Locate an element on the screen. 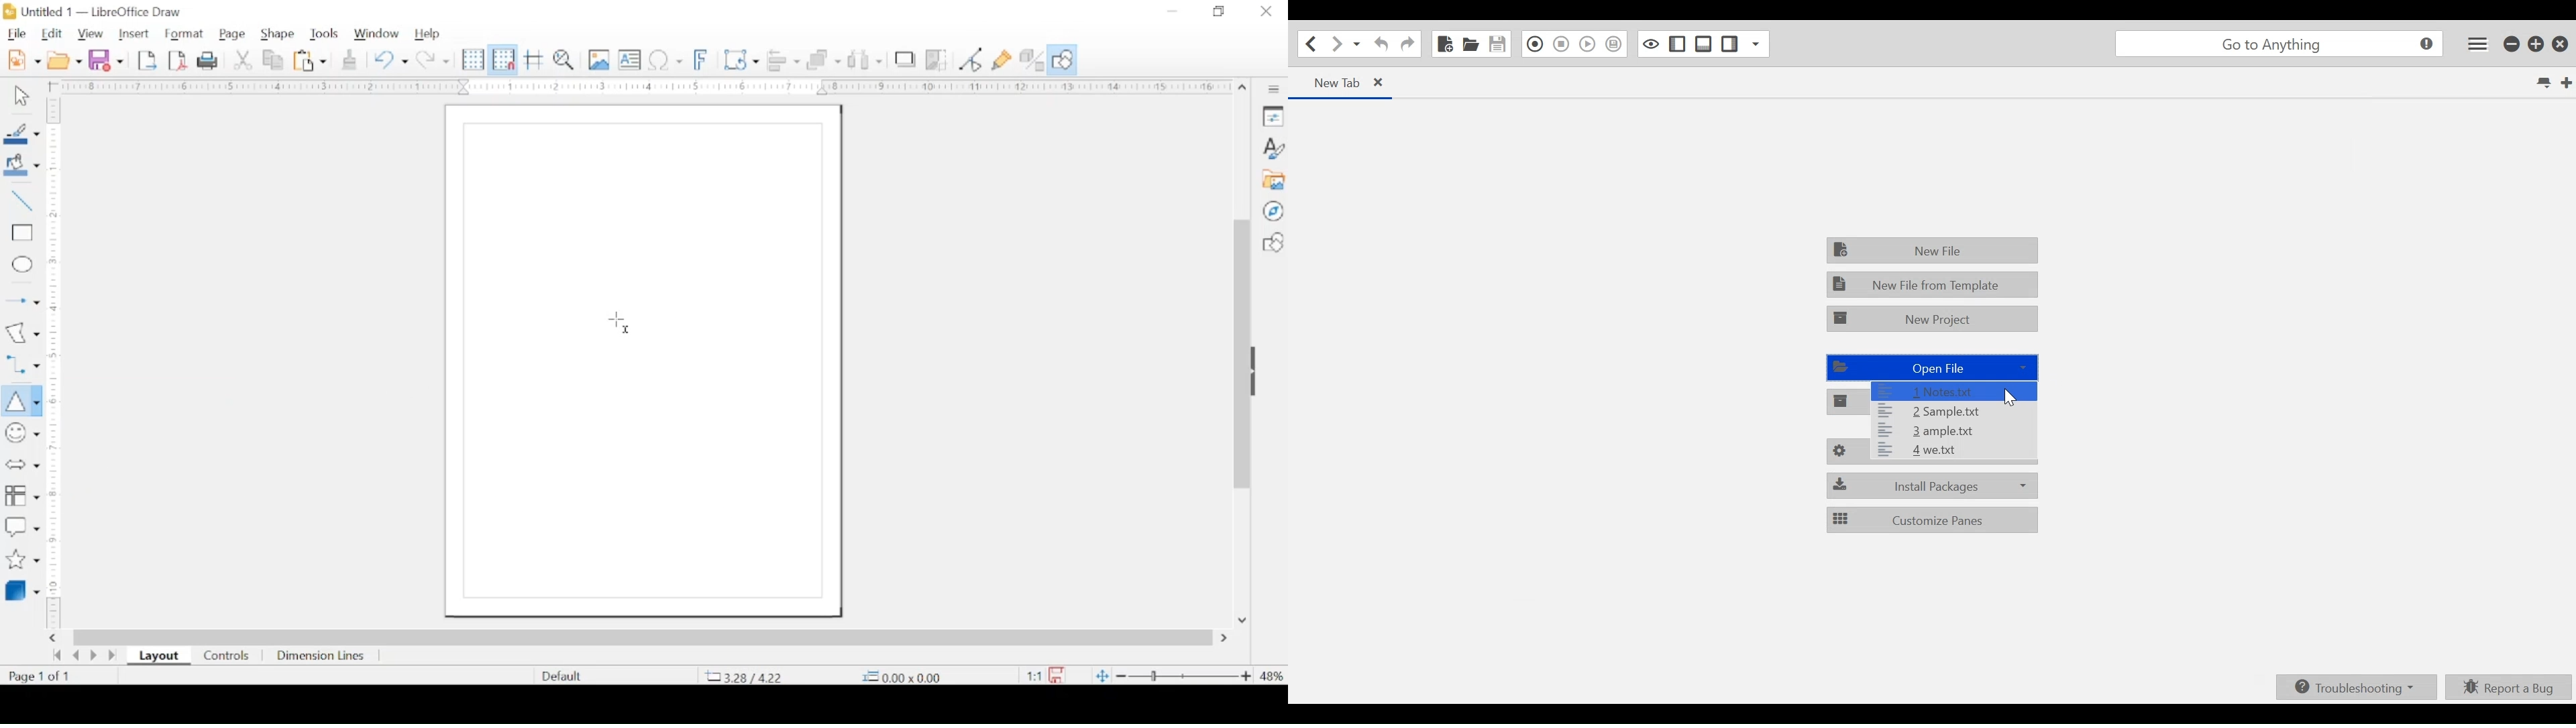  New File is located at coordinates (1934, 249).